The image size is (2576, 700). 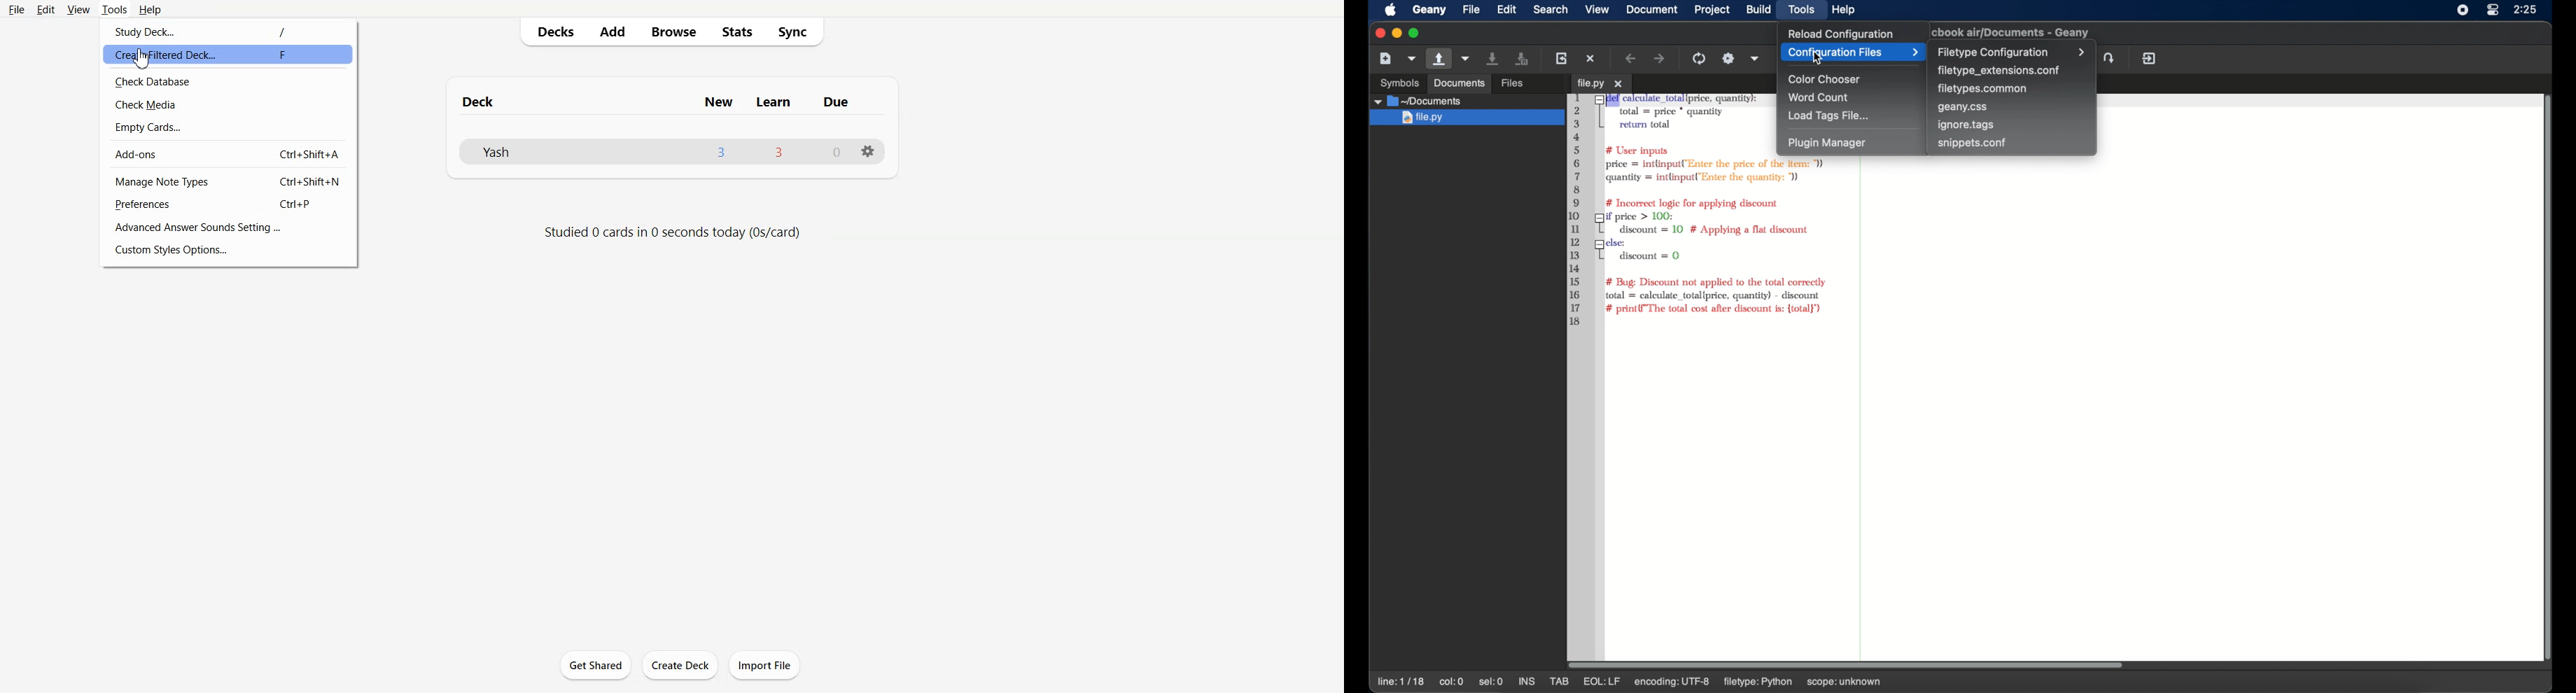 What do you see at coordinates (521, 150) in the screenshot?
I see `Deck File` at bounding box center [521, 150].